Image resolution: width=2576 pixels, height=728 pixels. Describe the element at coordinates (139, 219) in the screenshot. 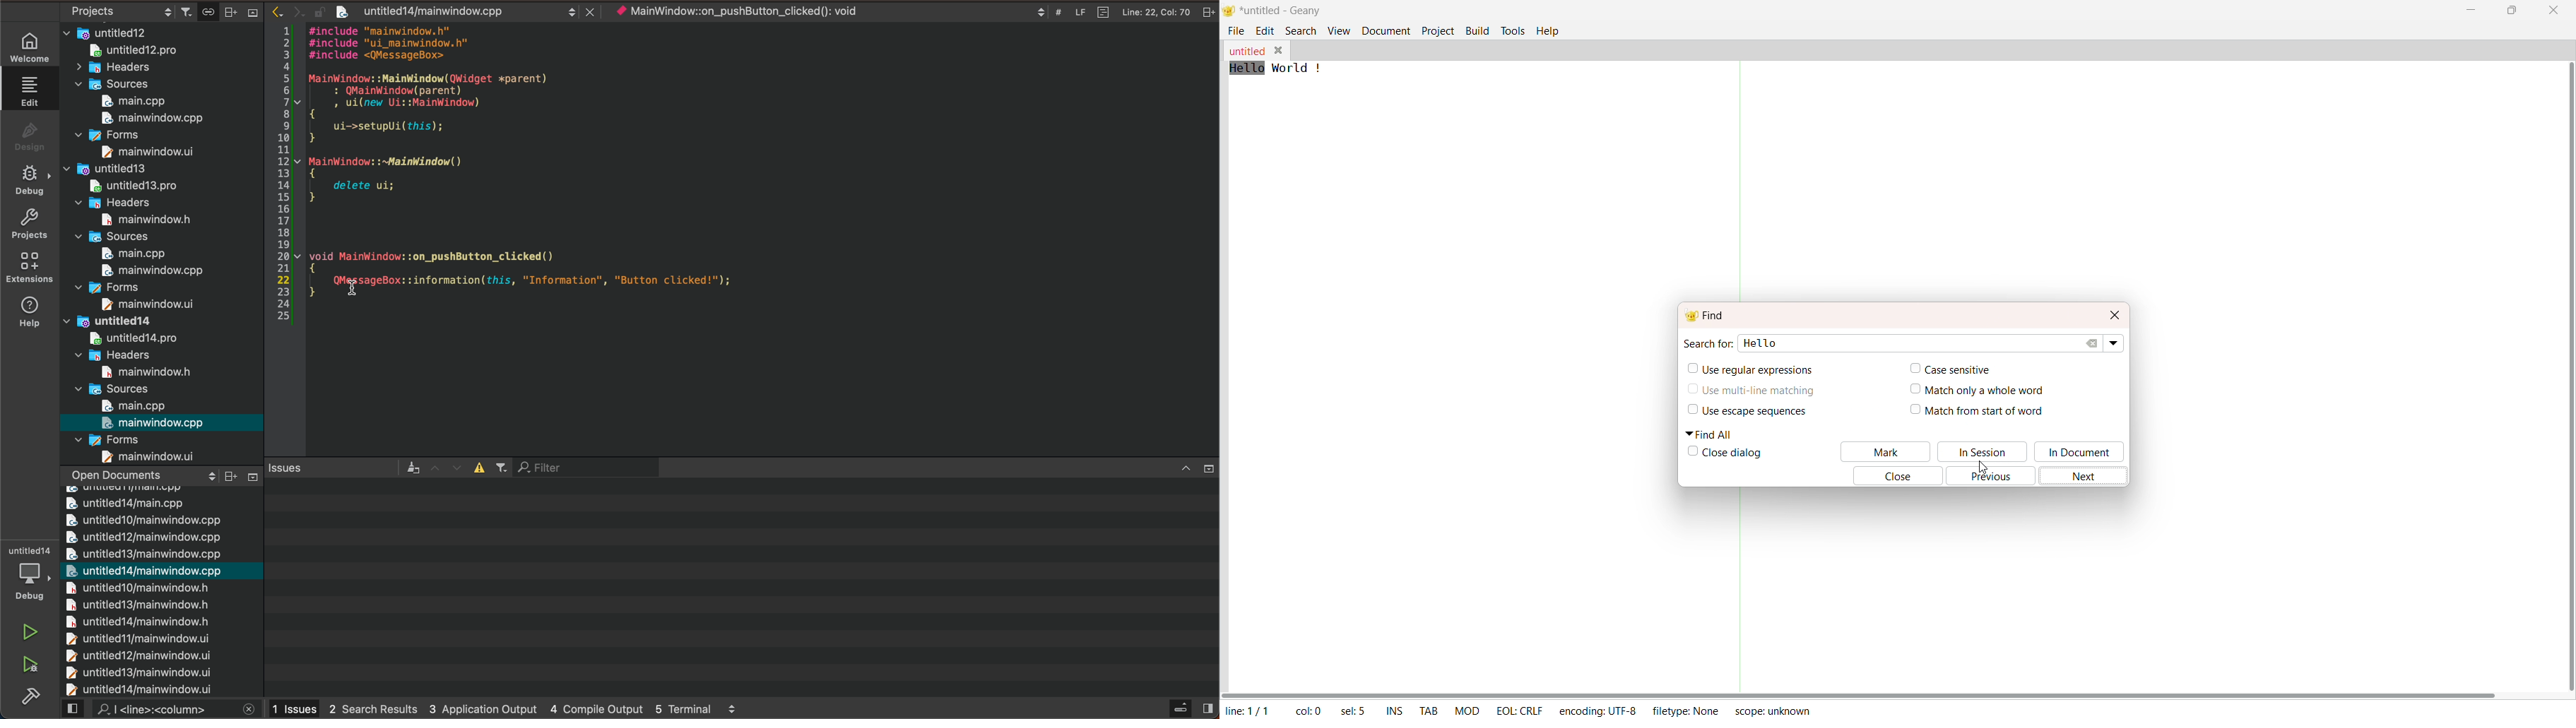

I see `main window` at that location.